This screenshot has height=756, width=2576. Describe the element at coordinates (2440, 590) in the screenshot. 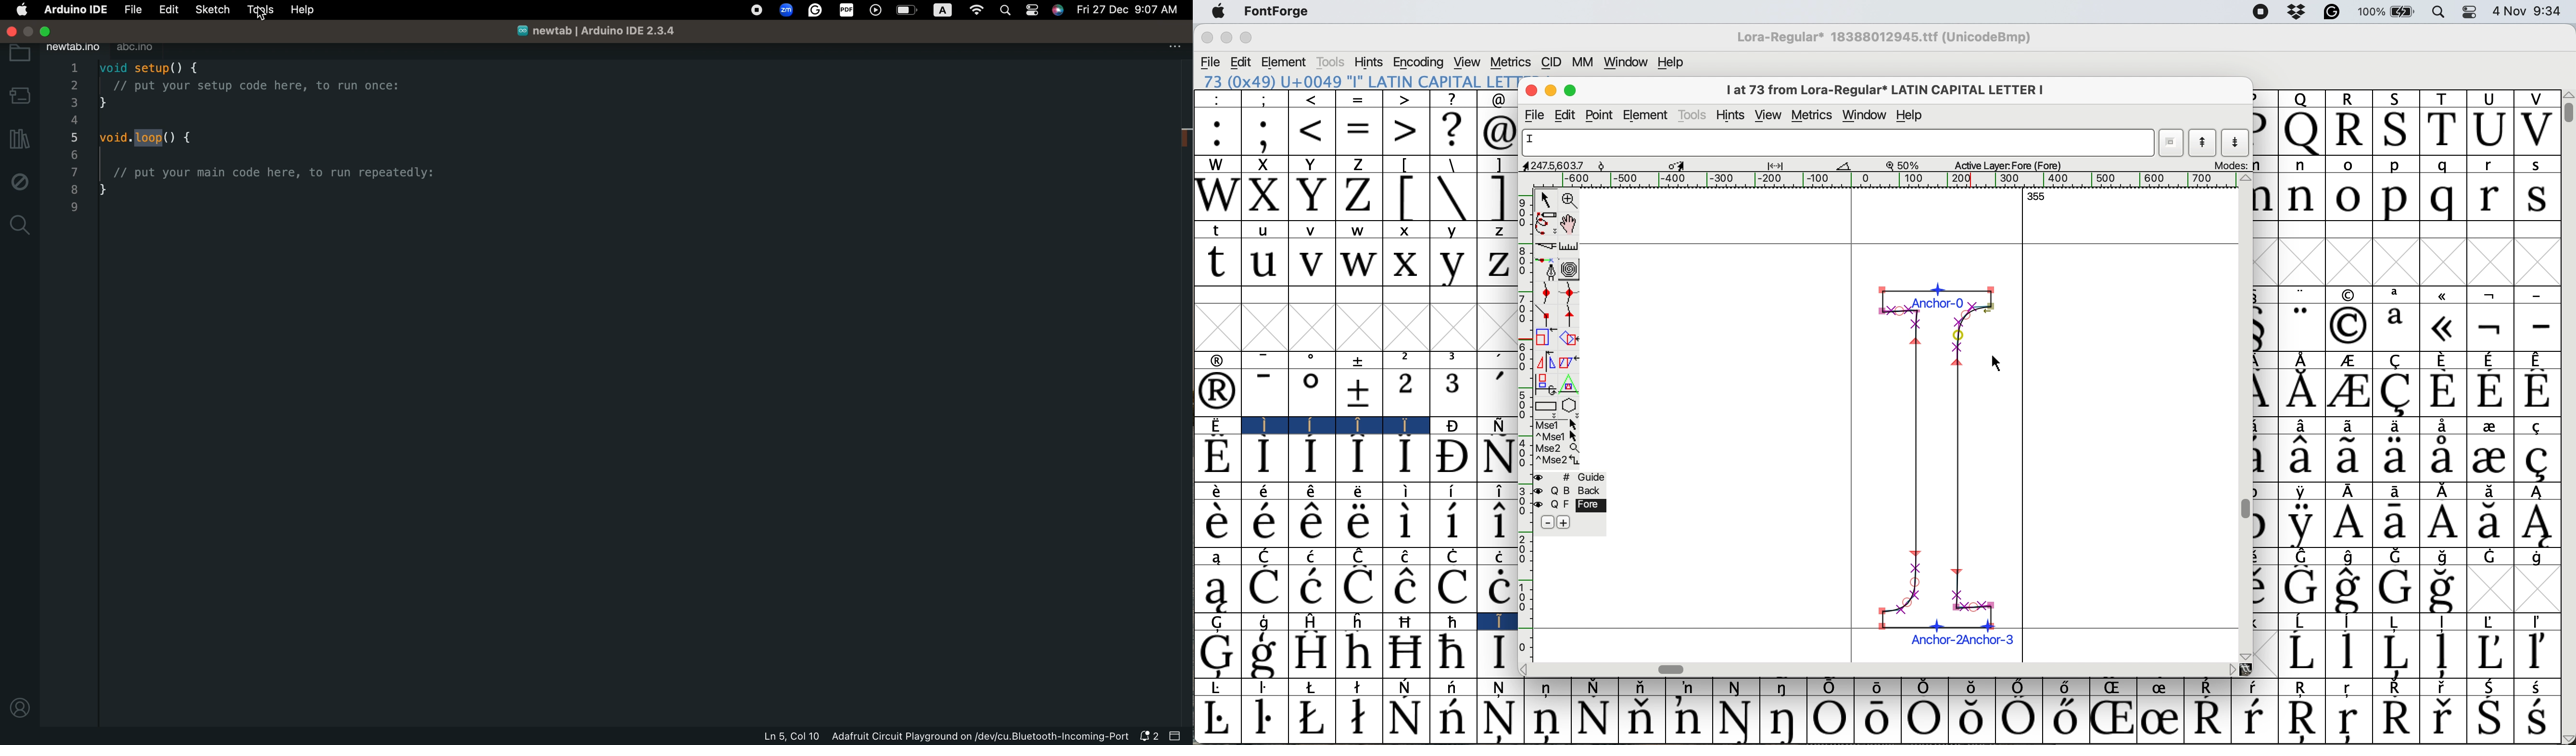

I see `Symbol` at that location.